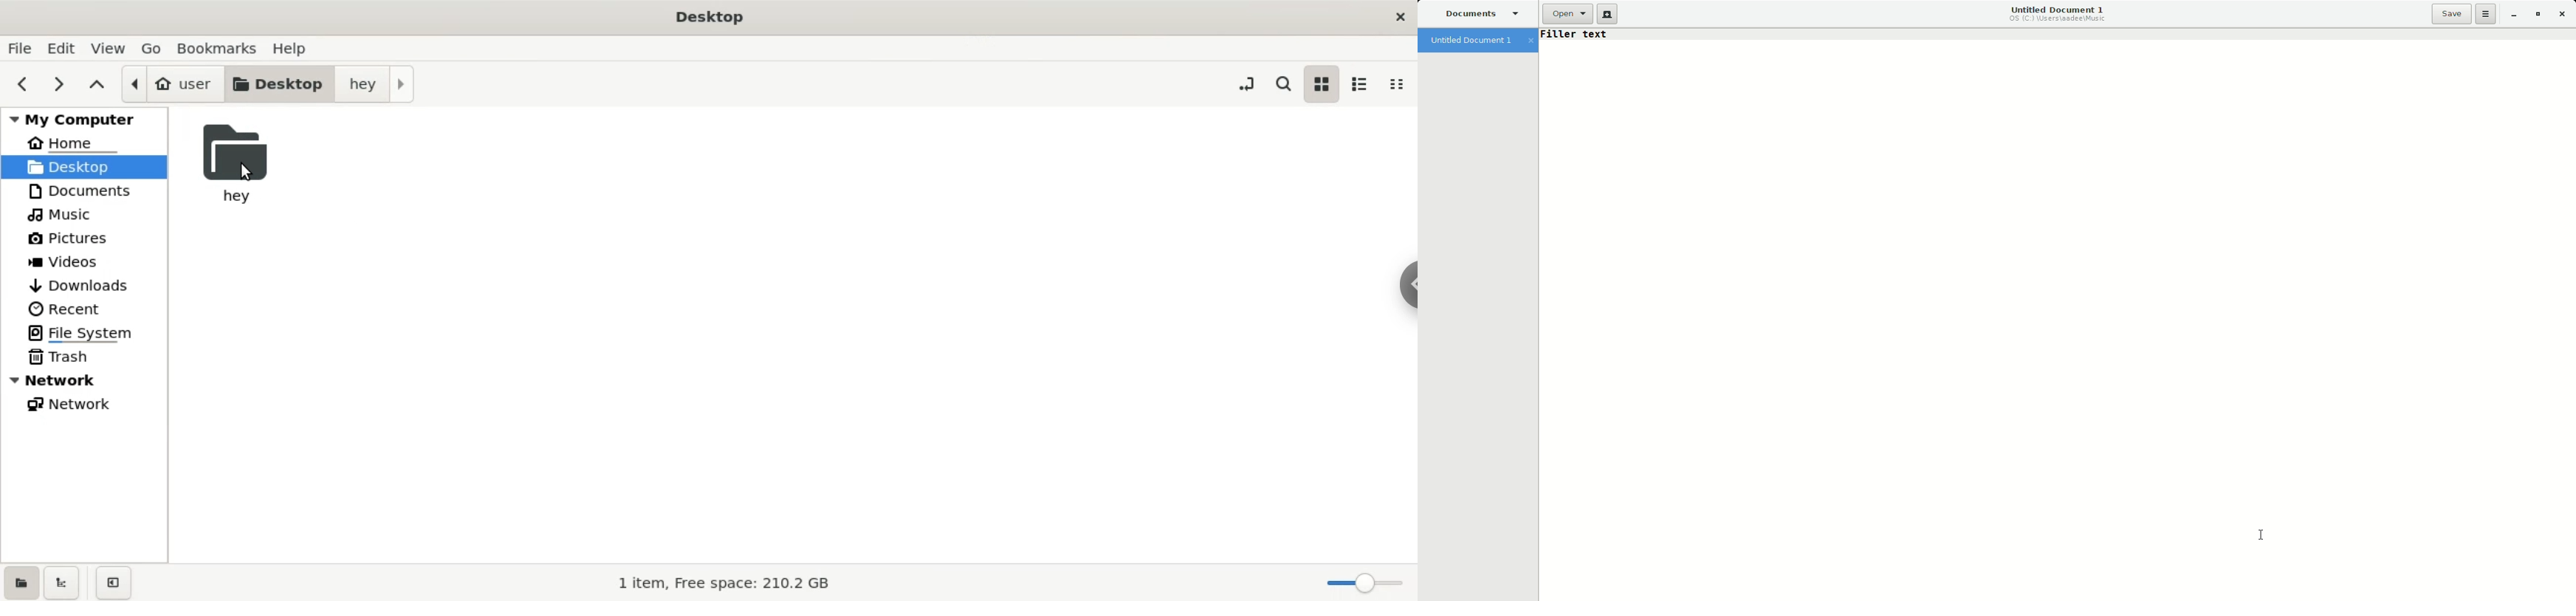 Image resolution: width=2576 pixels, height=616 pixels. I want to click on music, so click(89, 213).